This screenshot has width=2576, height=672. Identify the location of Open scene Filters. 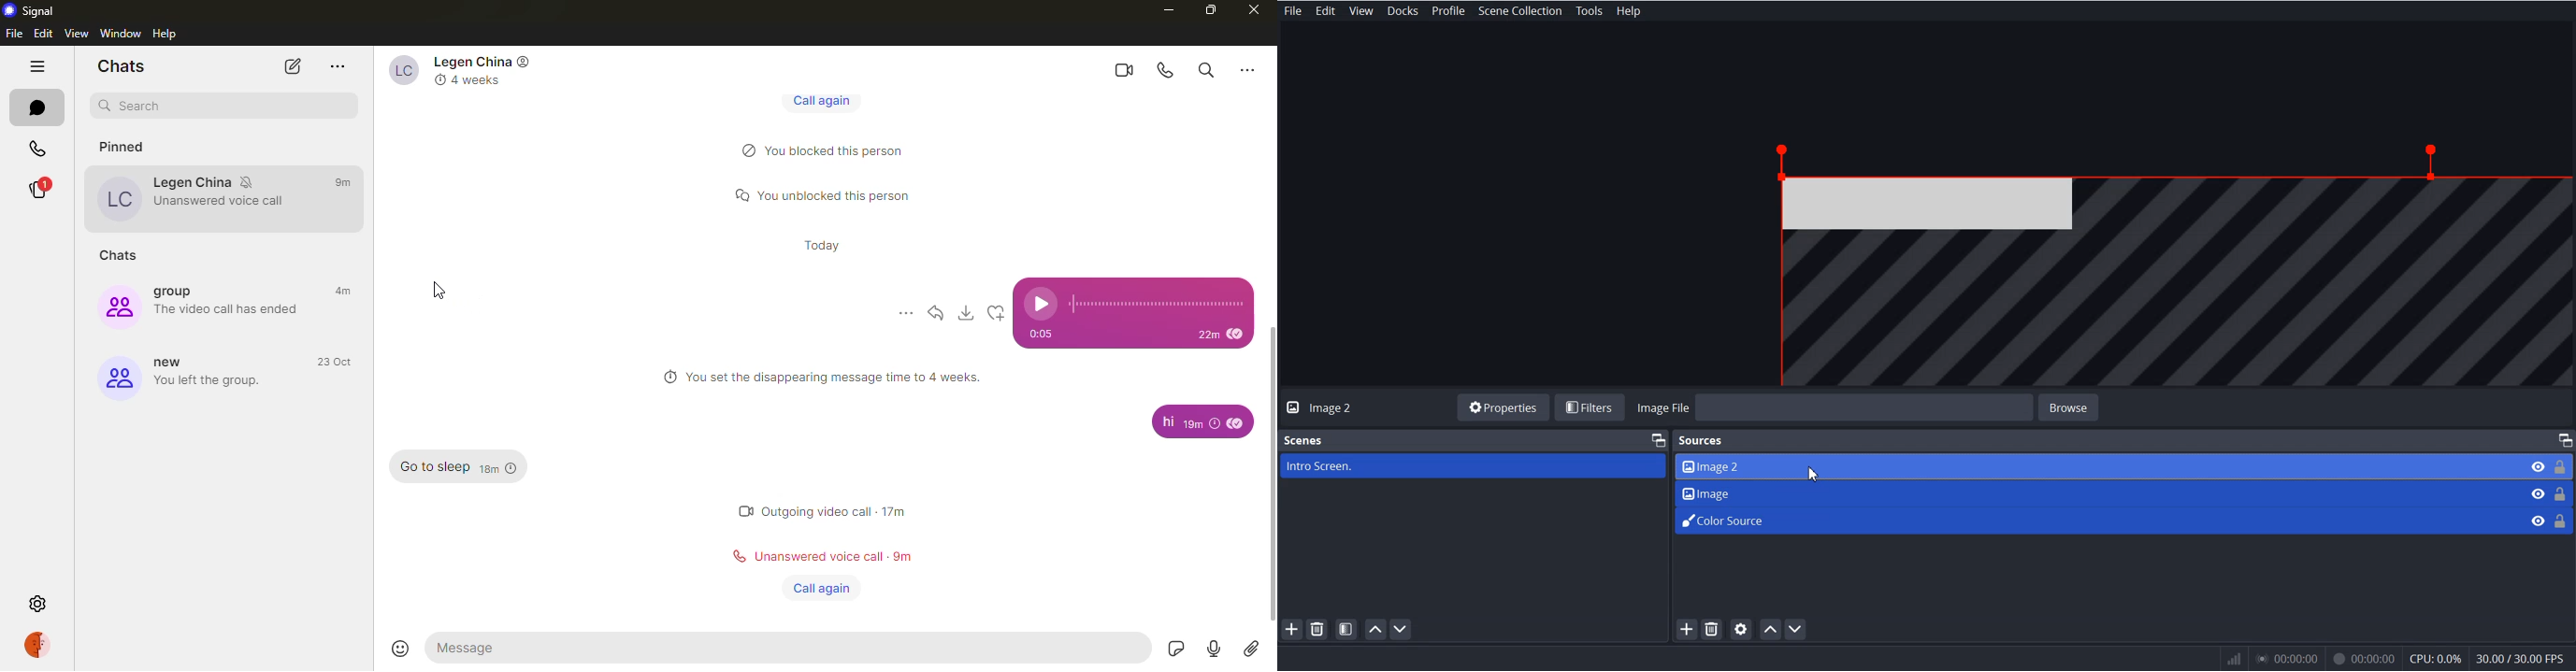
(1347, 628).